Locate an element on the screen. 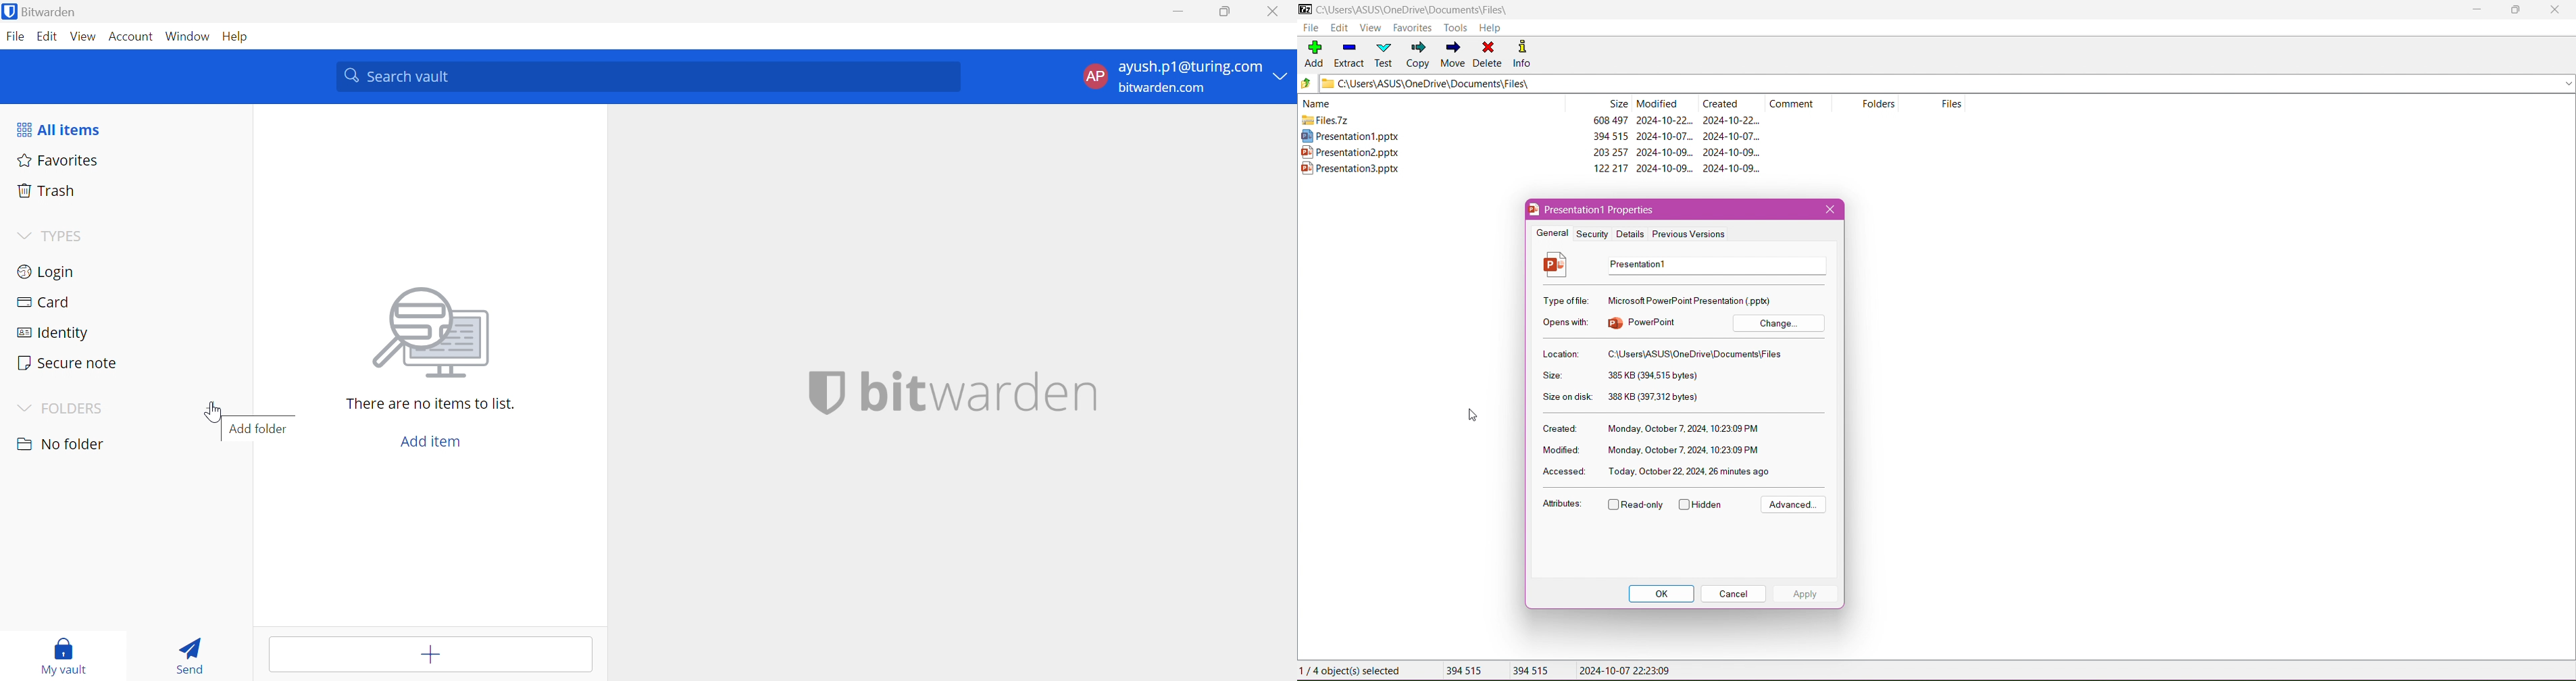 The image size is (2576, 700). Attributes: is located at coordinates (1565, 504).